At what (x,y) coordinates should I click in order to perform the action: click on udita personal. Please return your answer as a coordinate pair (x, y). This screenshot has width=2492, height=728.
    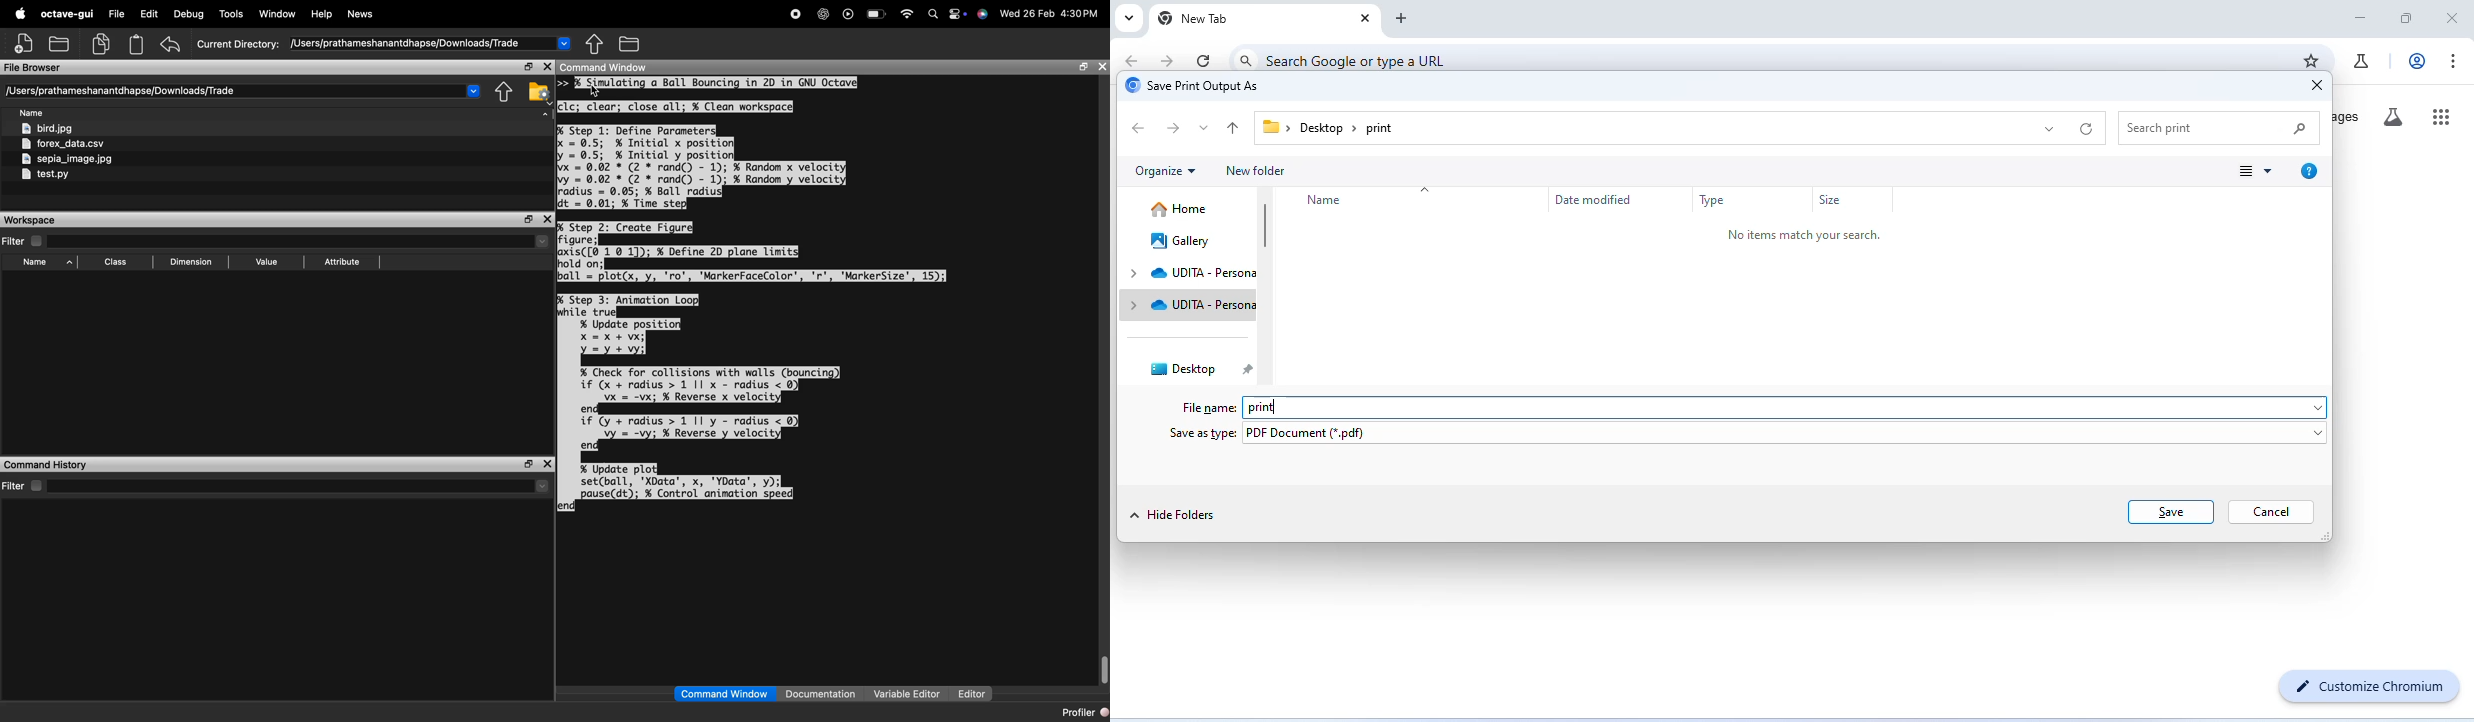
    Looking at the image, I should click on (1205, 273).